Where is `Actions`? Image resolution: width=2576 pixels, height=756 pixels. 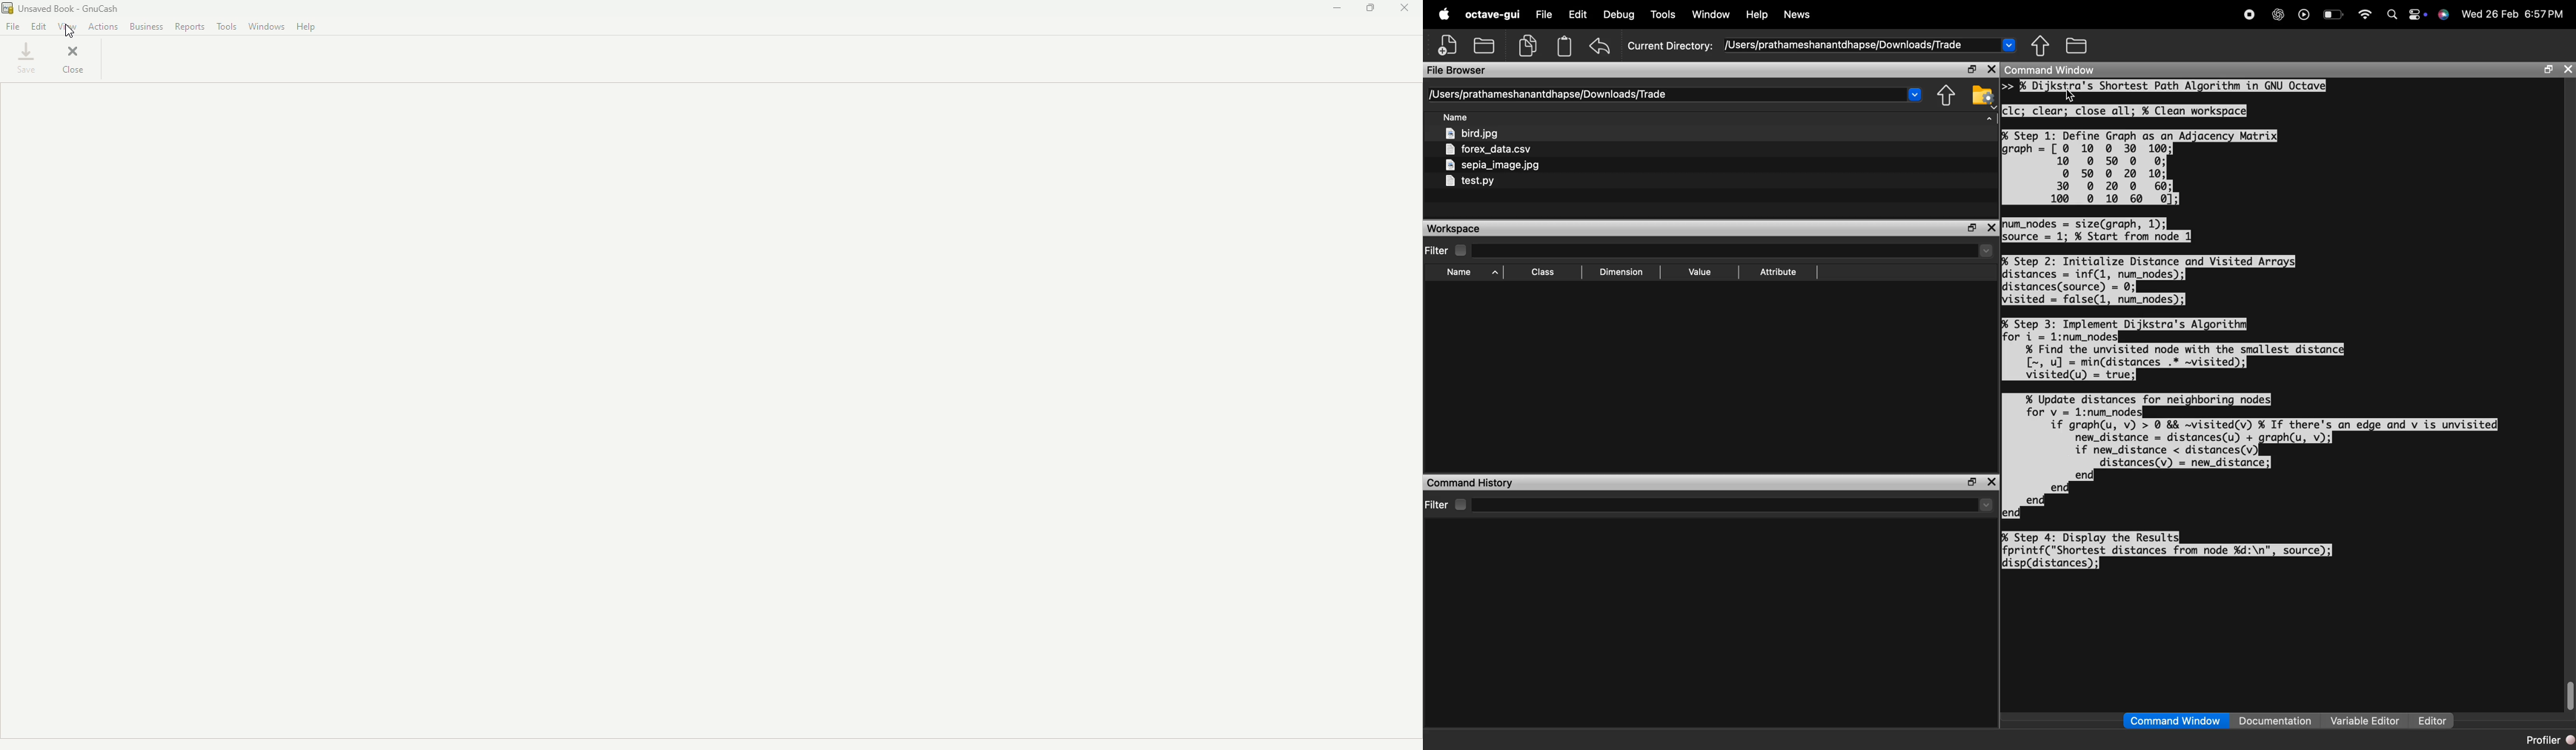 Actions is located at coordinates (102, 27).